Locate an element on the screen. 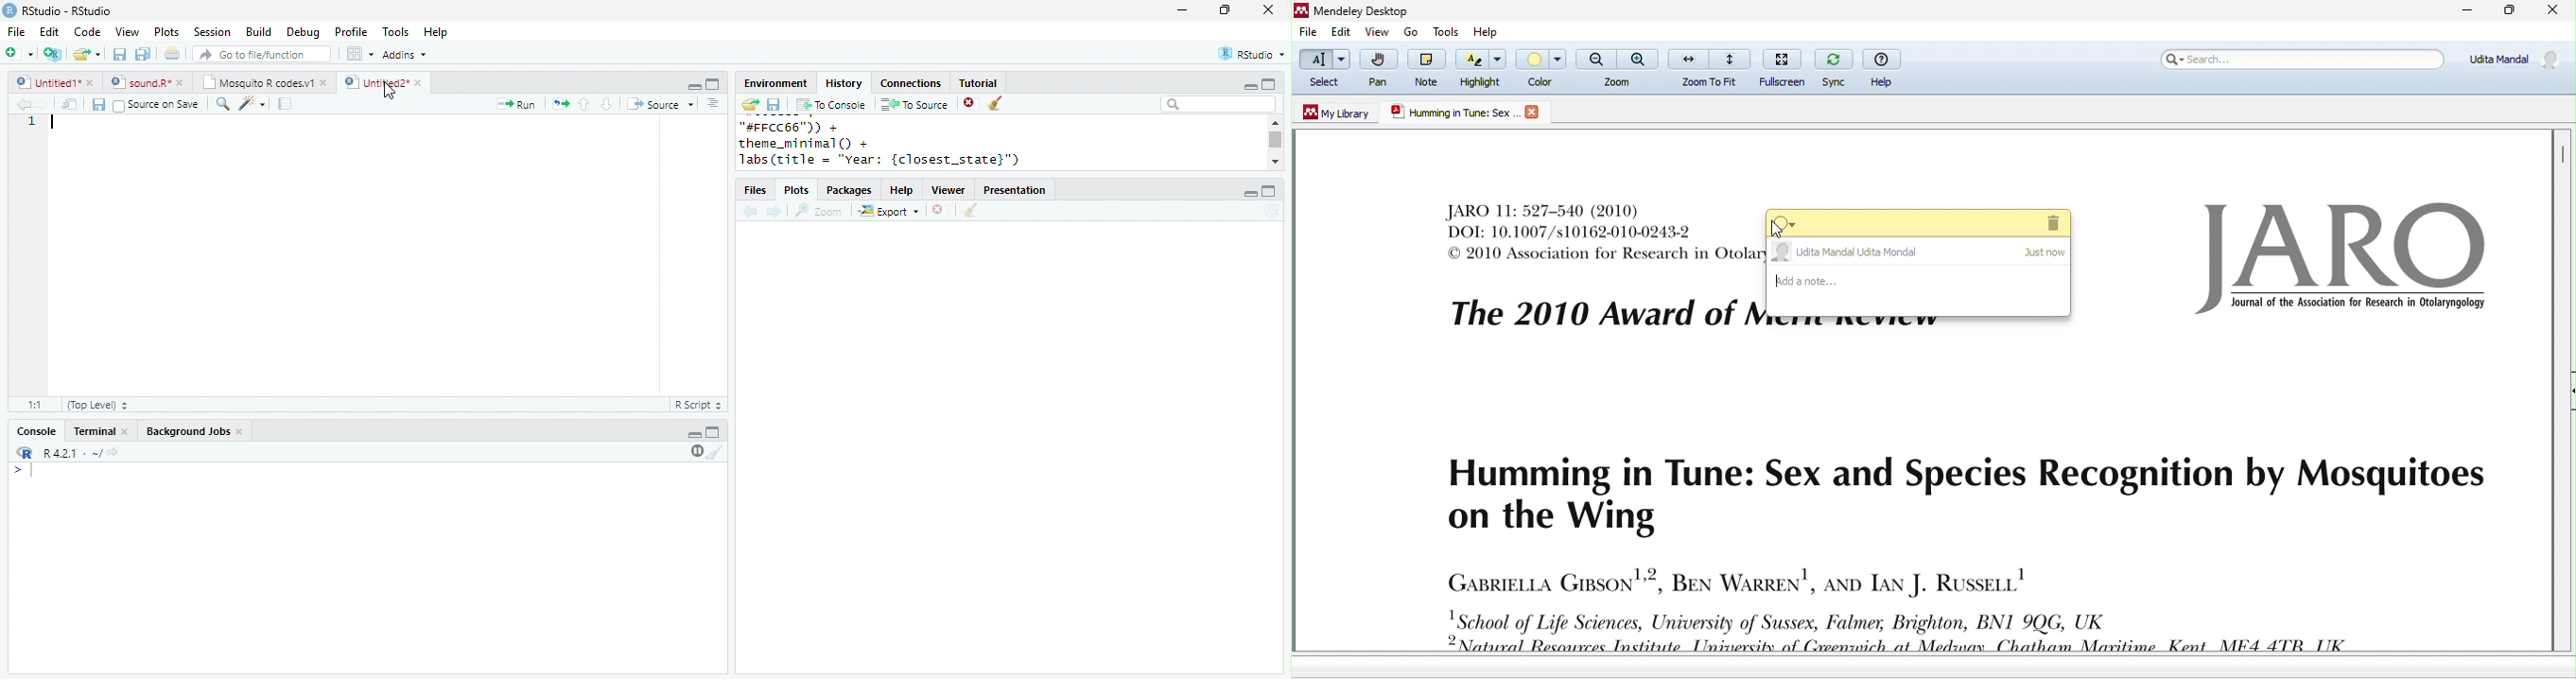 The height and width of the screenshot is (700, 2576). help is located at coordinates (902, 191).